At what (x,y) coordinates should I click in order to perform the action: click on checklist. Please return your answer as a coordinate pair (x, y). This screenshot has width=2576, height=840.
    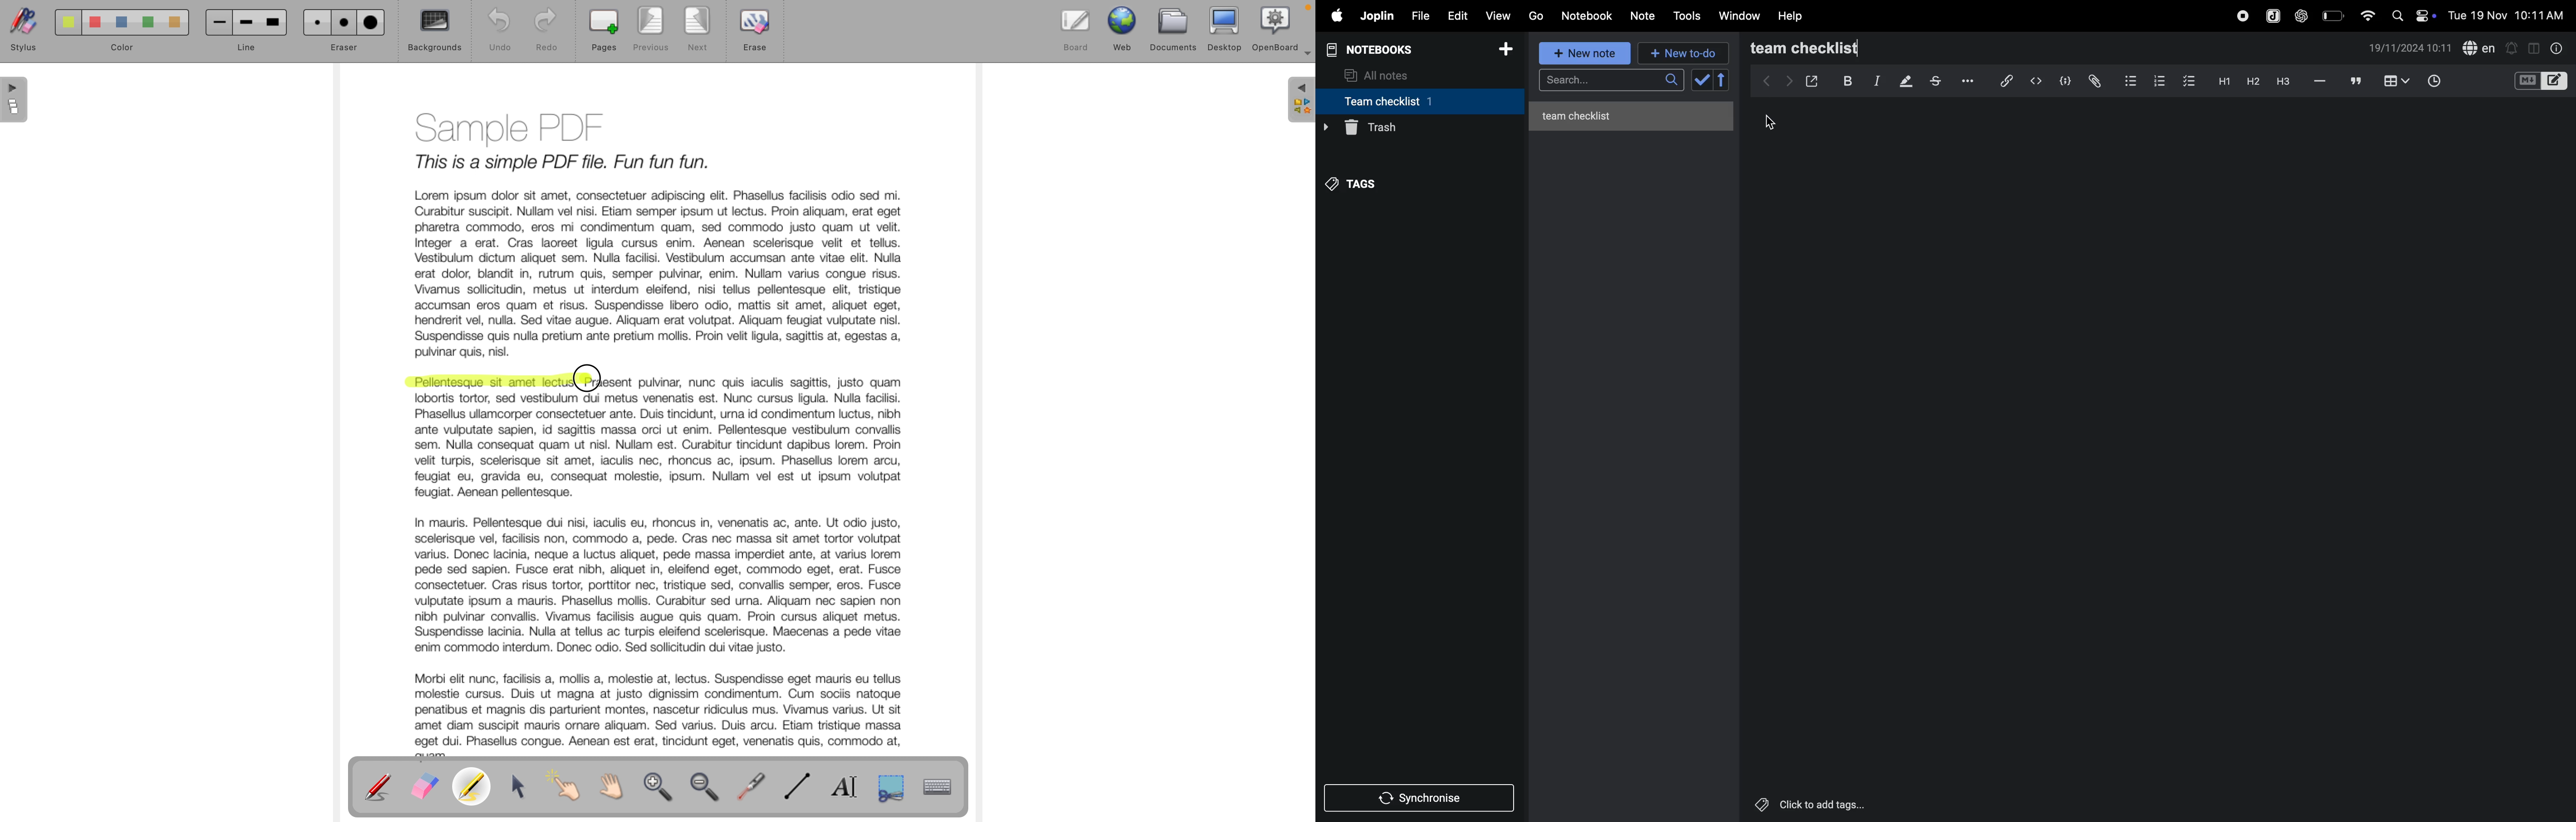
    Looking at the image, I should click on (2190, 82).